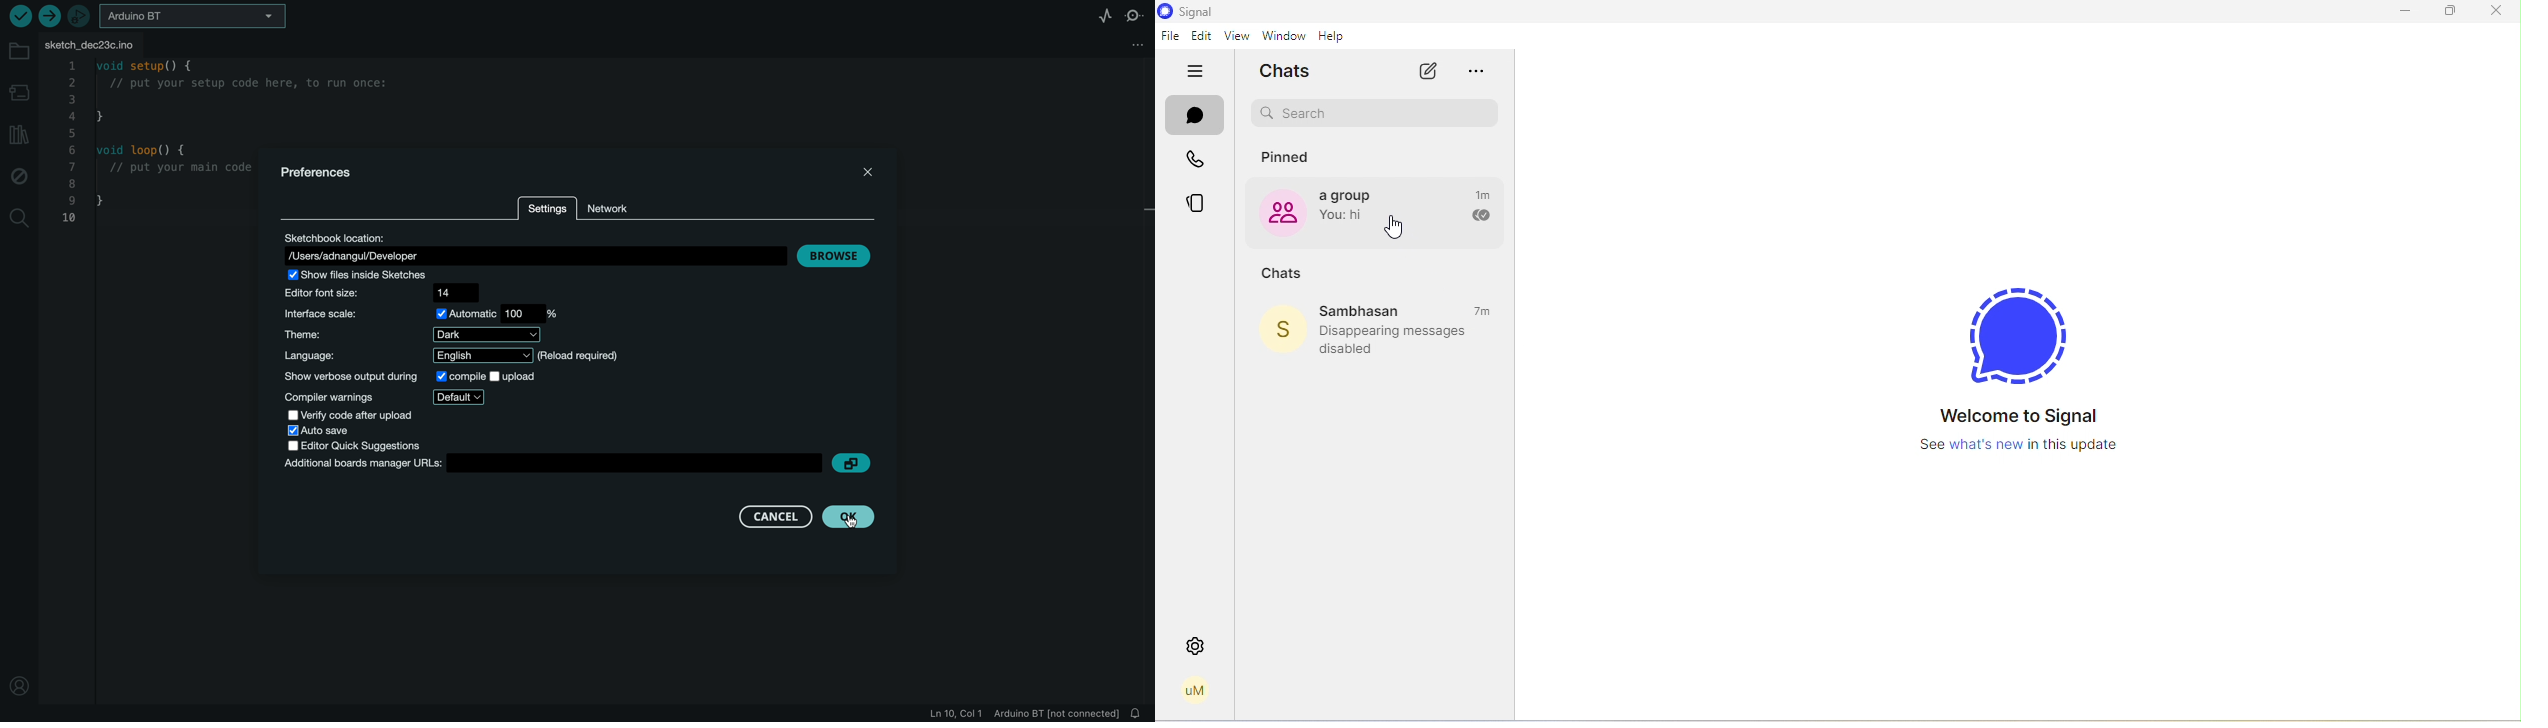 This screenshot has height=728, width=2548. Describe the element at coordinates (1485, 194) in the screenshot. I see `1m` at that location.